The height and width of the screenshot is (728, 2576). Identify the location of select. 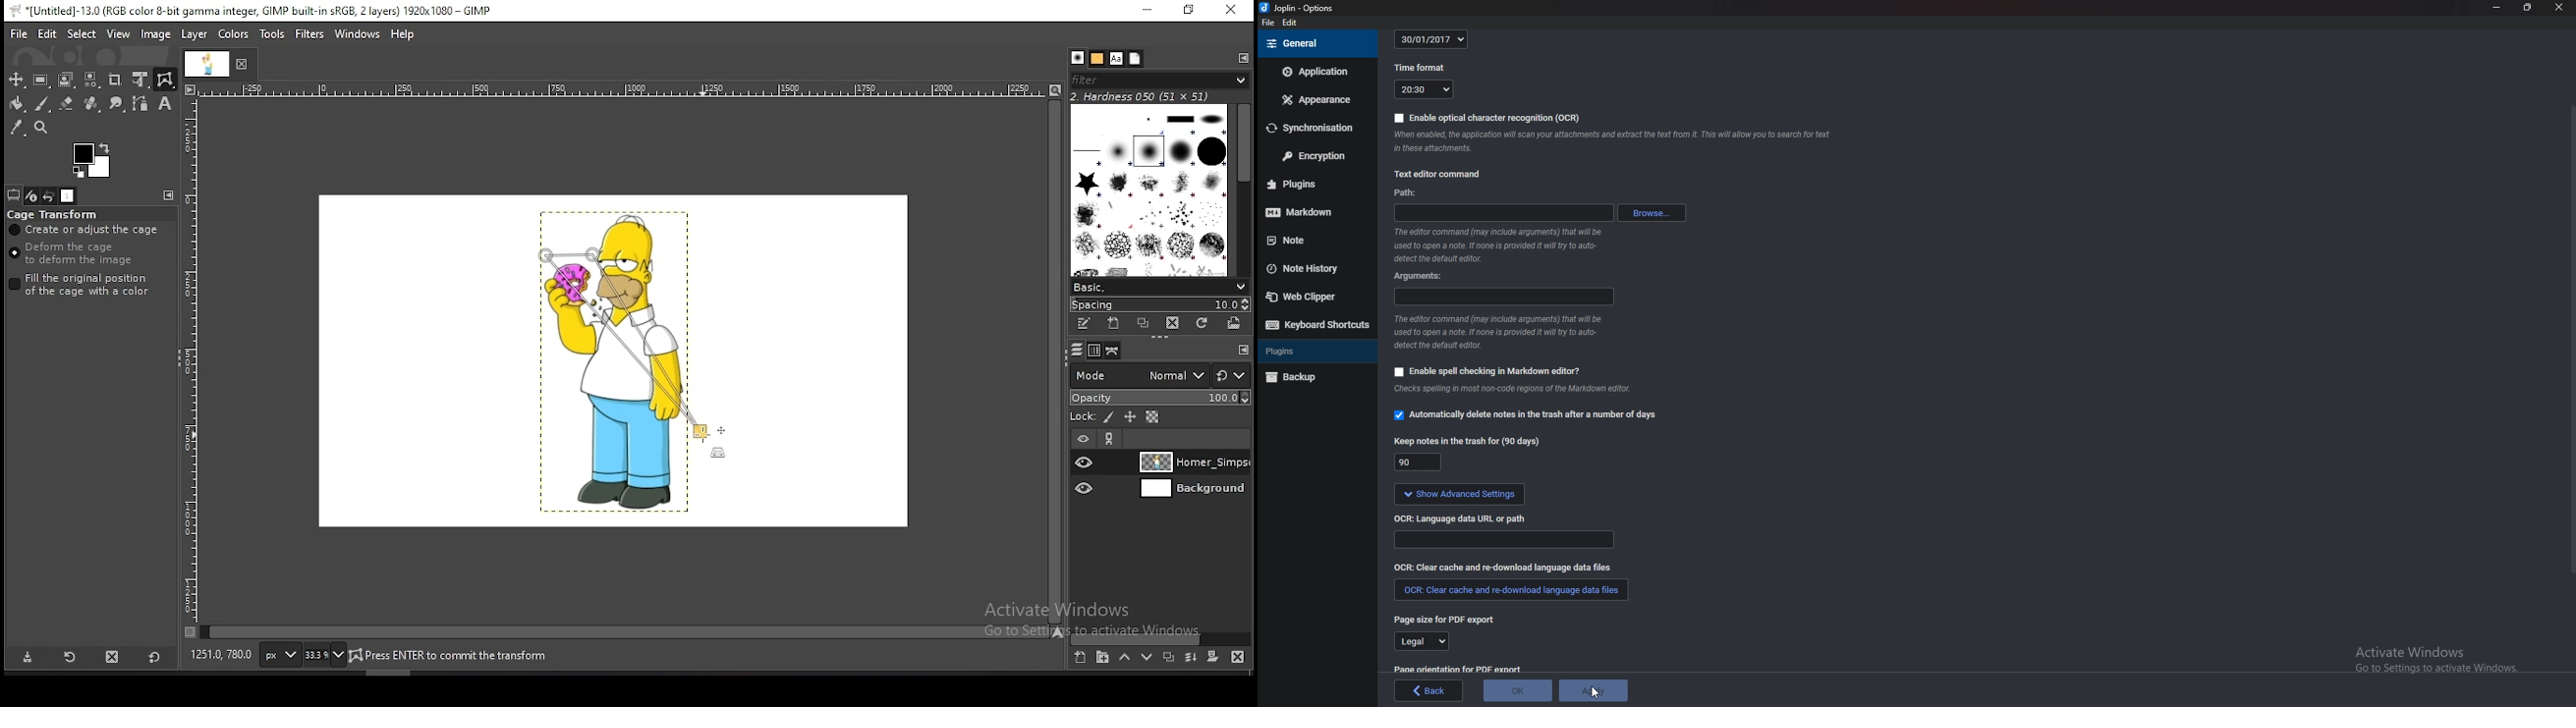
(82, 33).